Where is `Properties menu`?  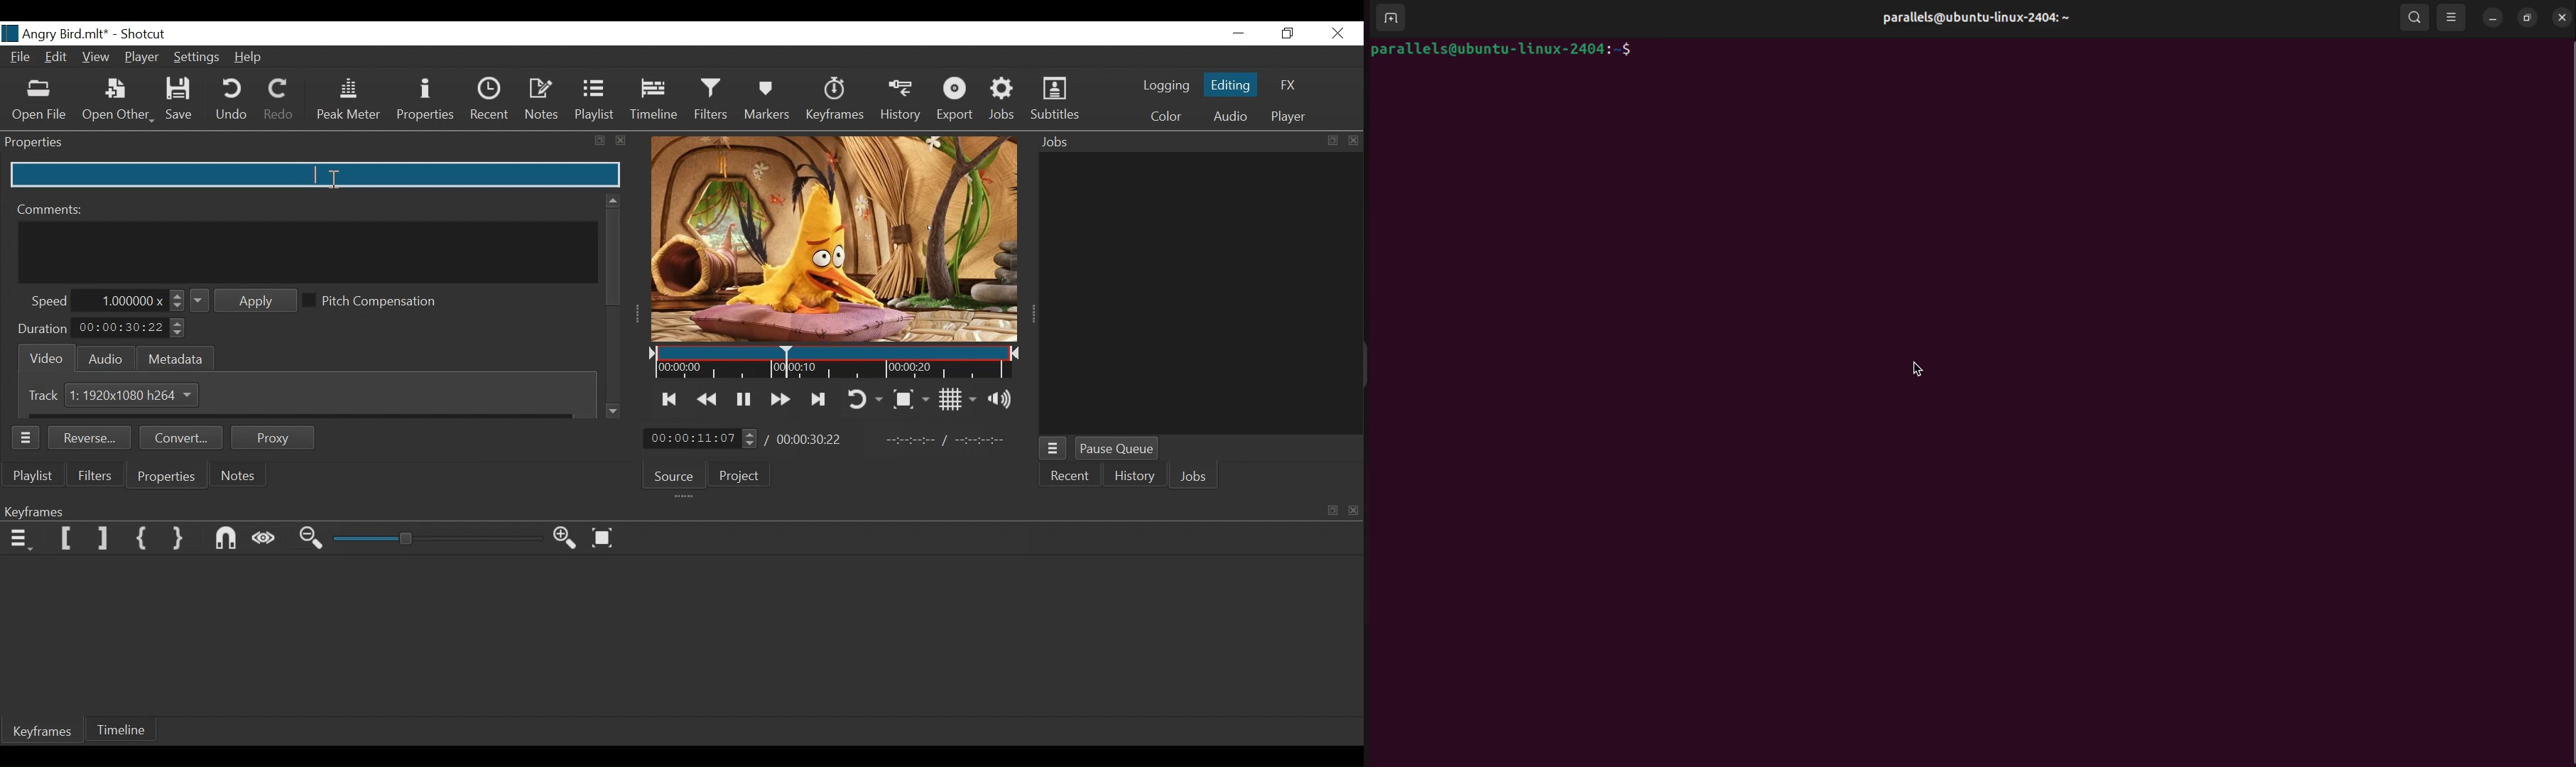
Properties menu is located at coordinates (28, 437).